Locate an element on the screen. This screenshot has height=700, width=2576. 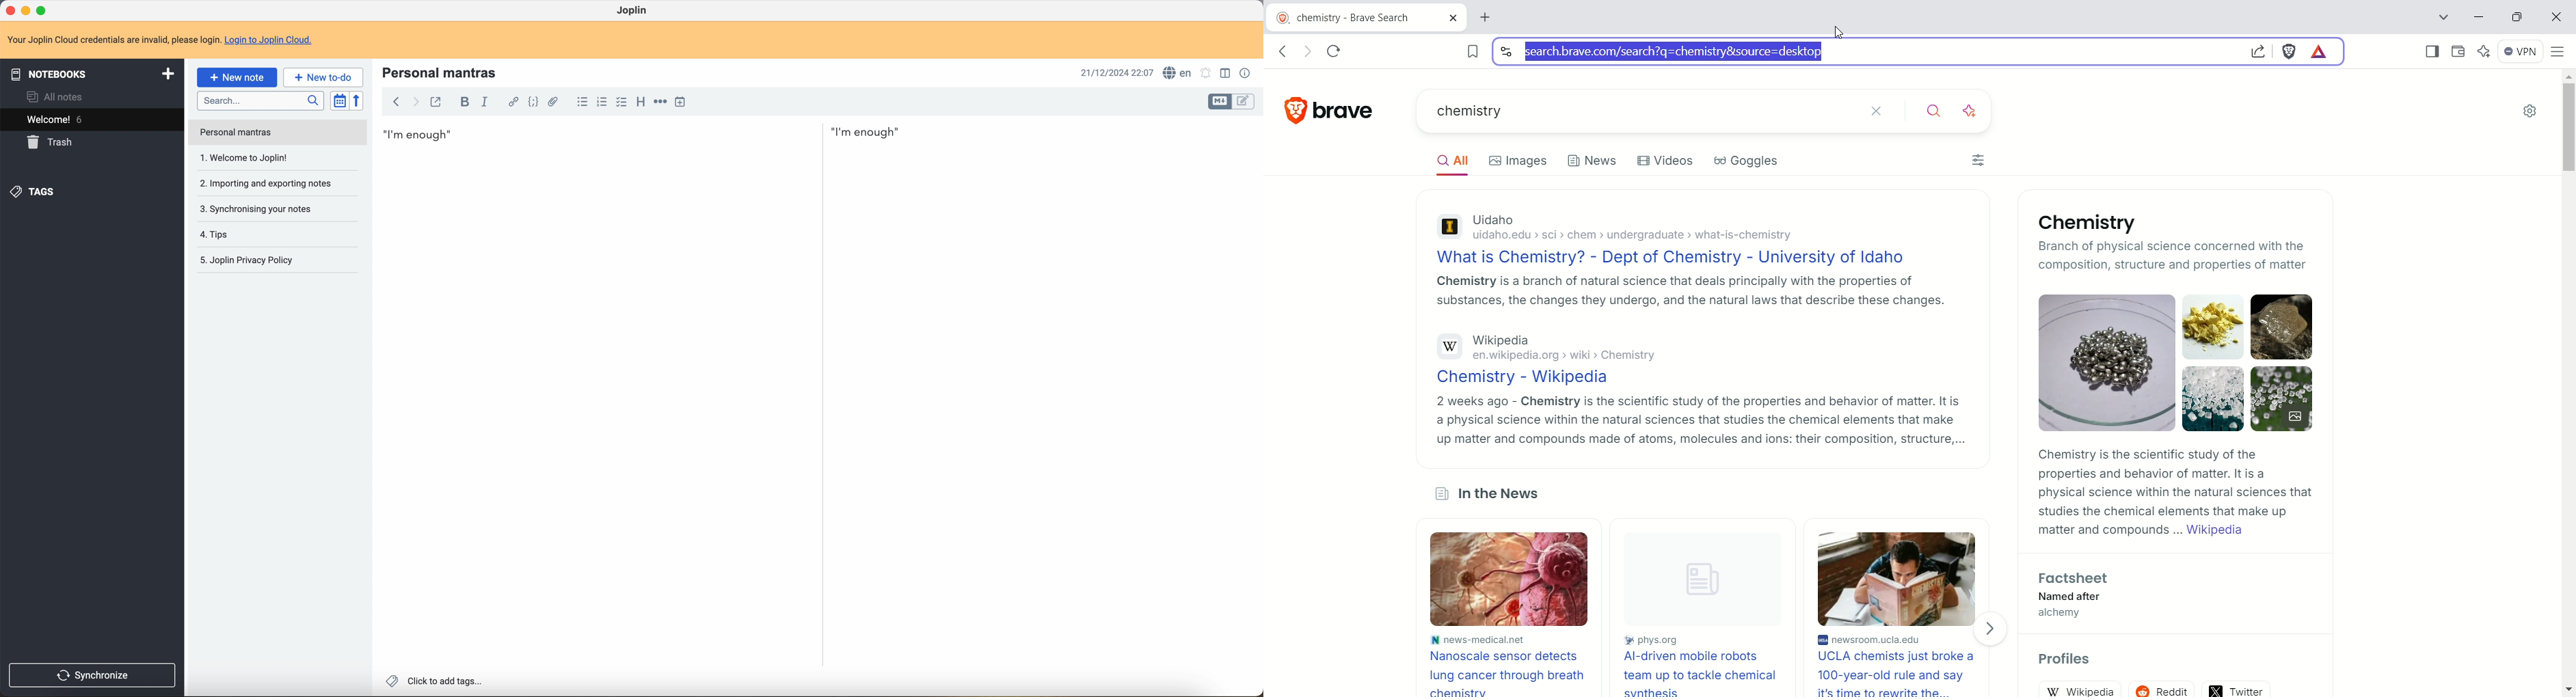
attach file is located at coordinates (557, 102).